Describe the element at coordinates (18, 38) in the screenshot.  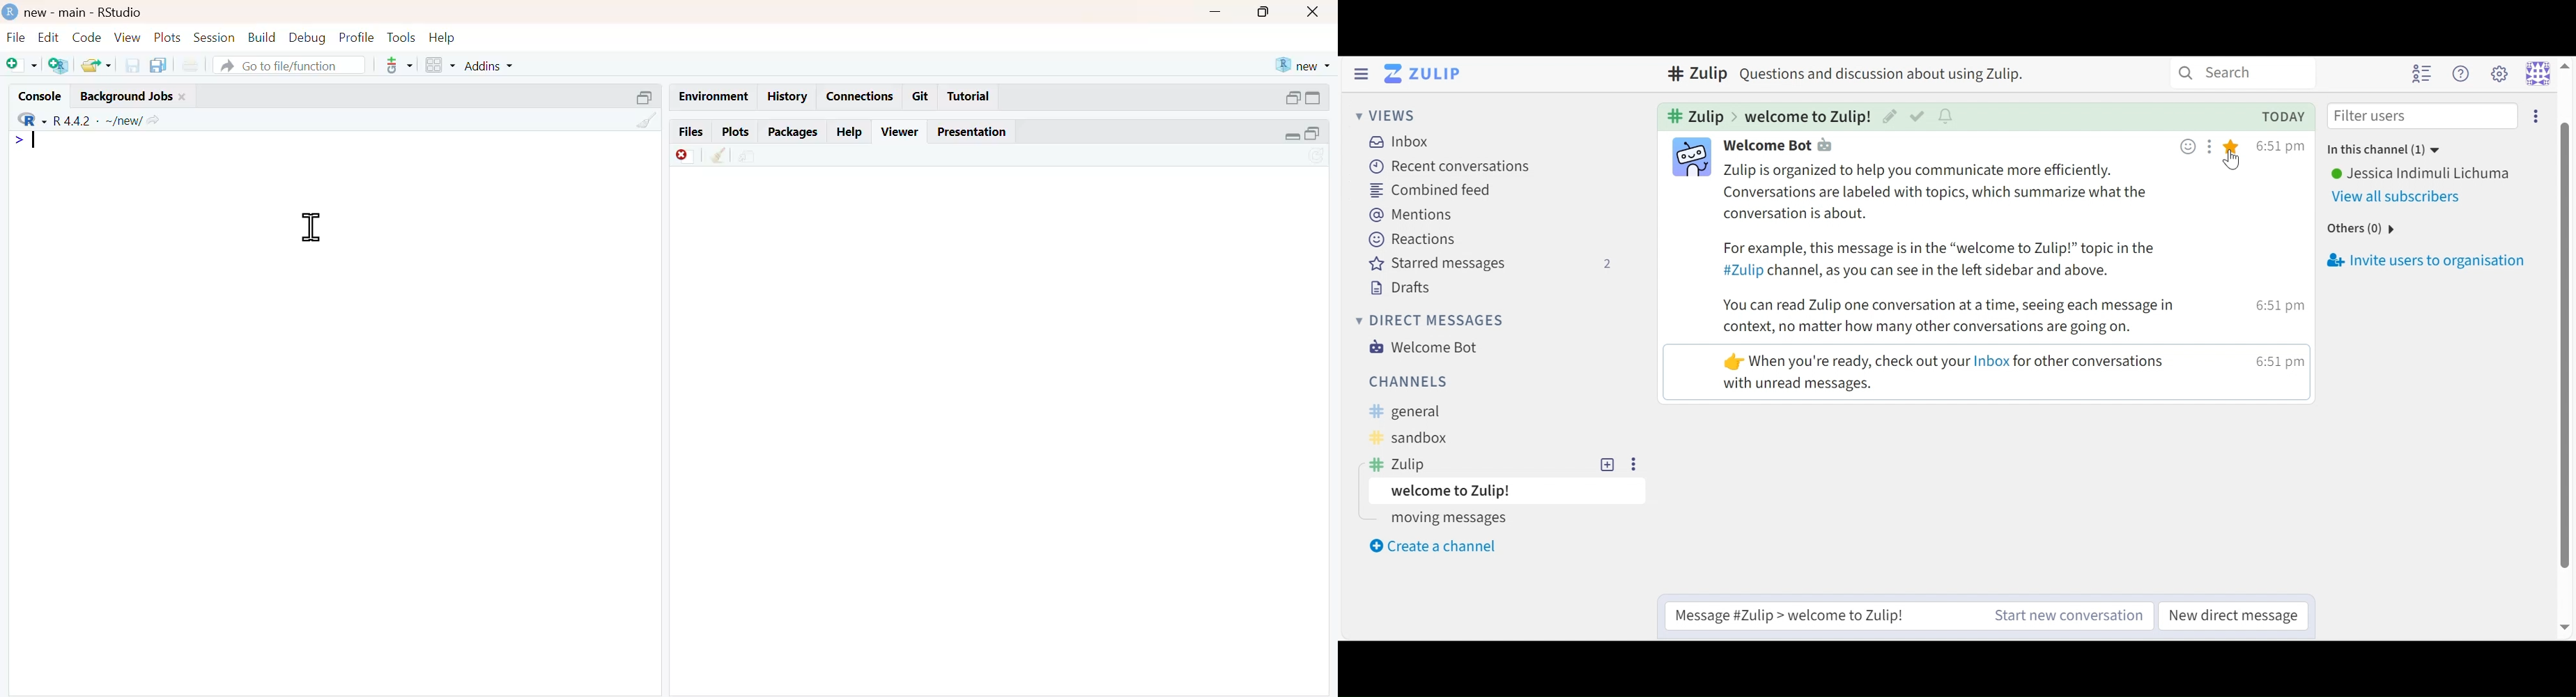
I see `file` at that location.